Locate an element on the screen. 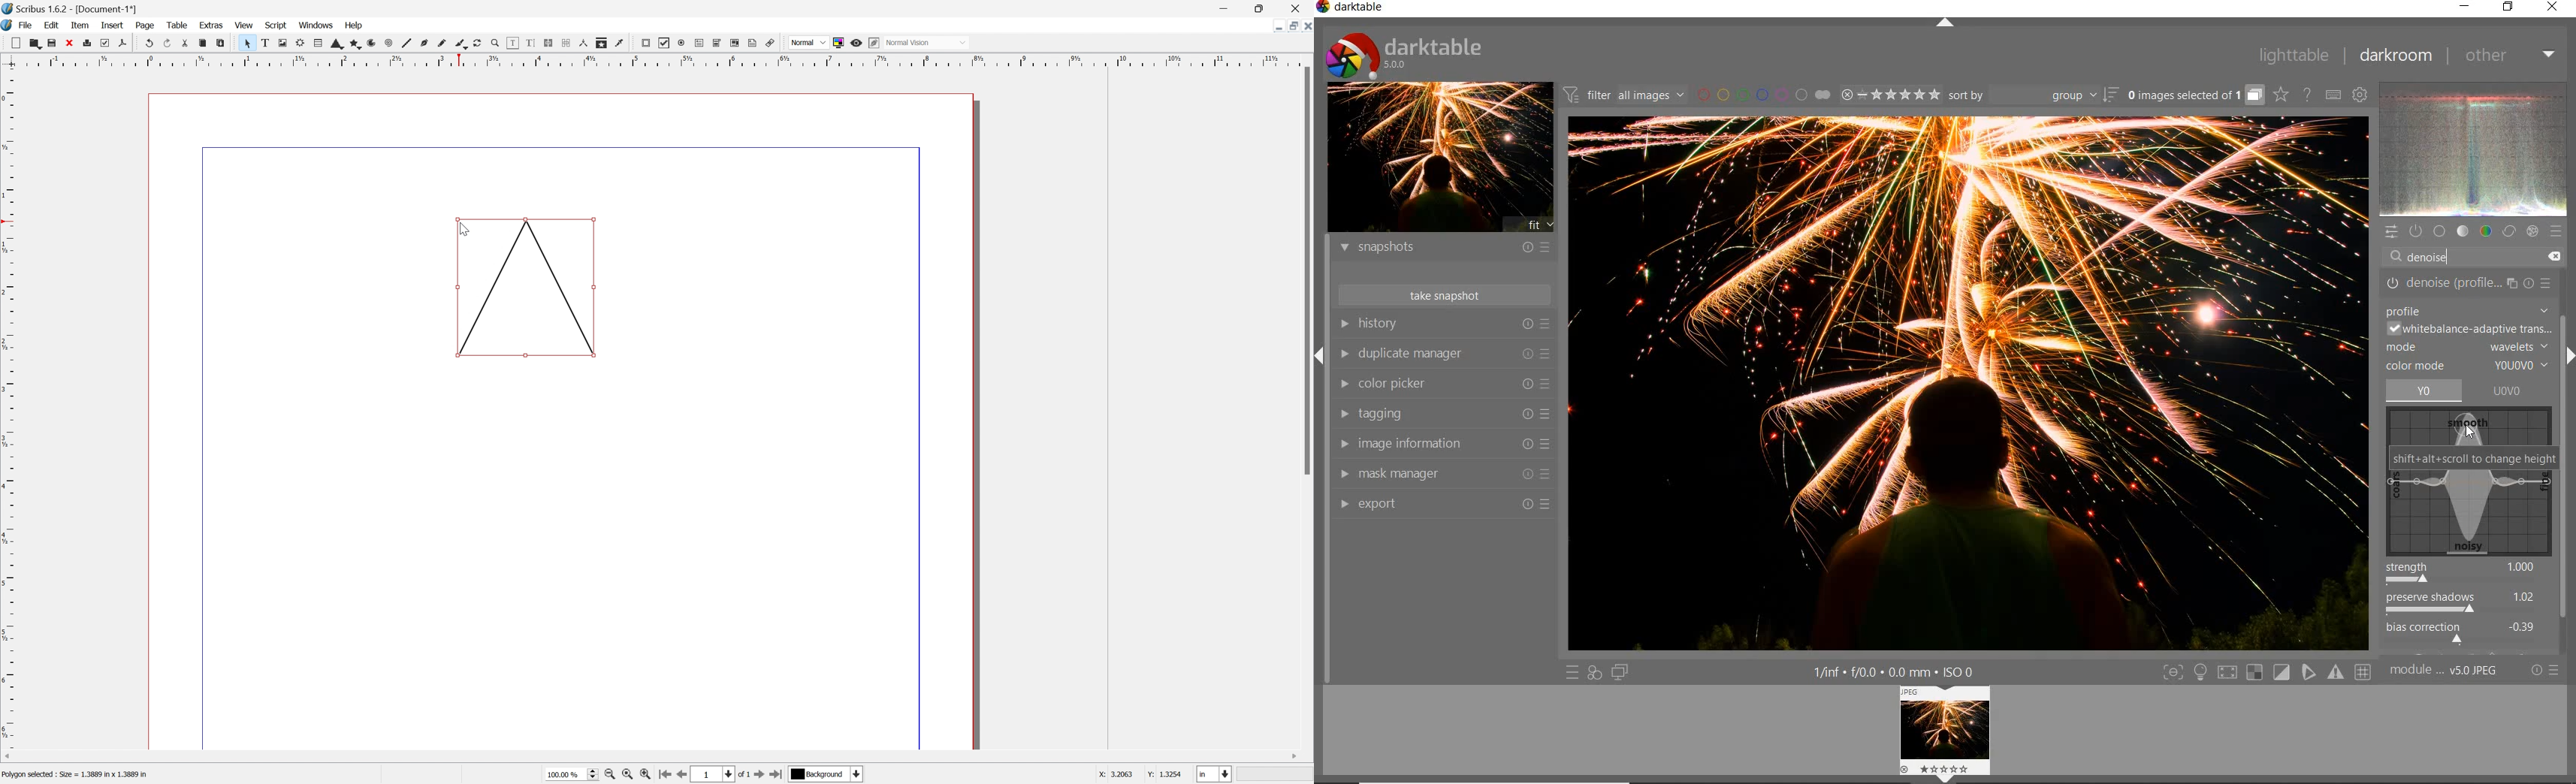  Render frame is located at coordinates (300, 44).